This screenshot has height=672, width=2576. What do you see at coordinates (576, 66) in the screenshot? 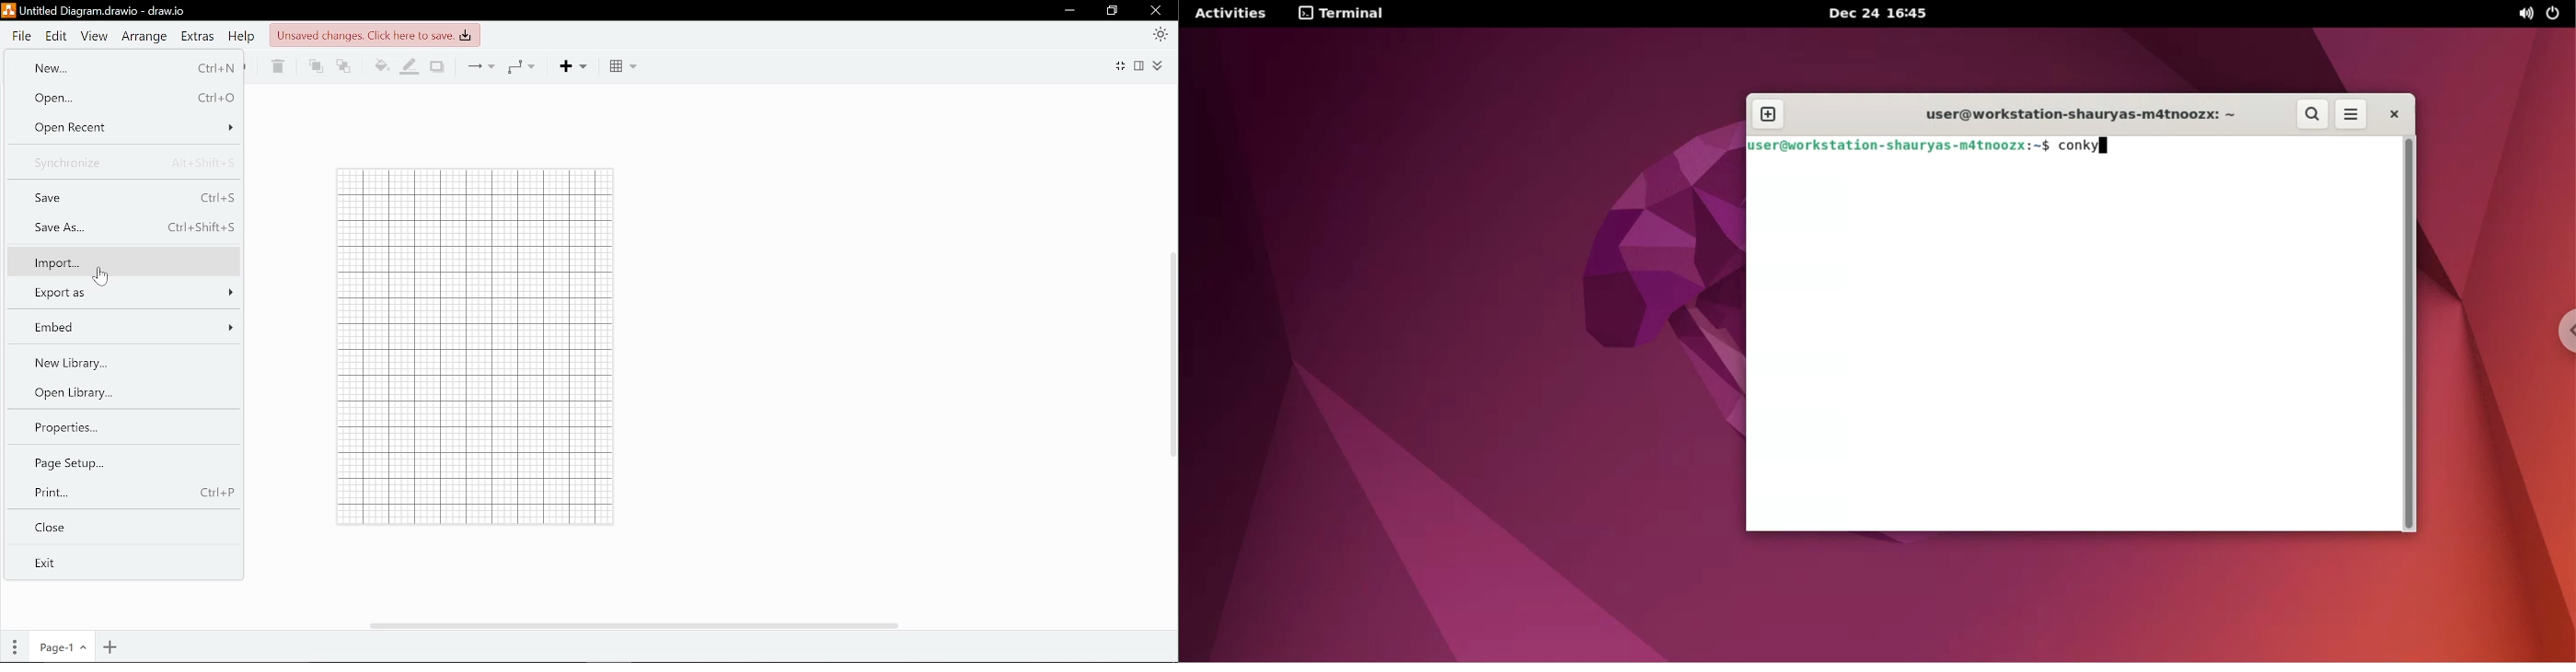
I see `Add` at bounding box center [576, 66].